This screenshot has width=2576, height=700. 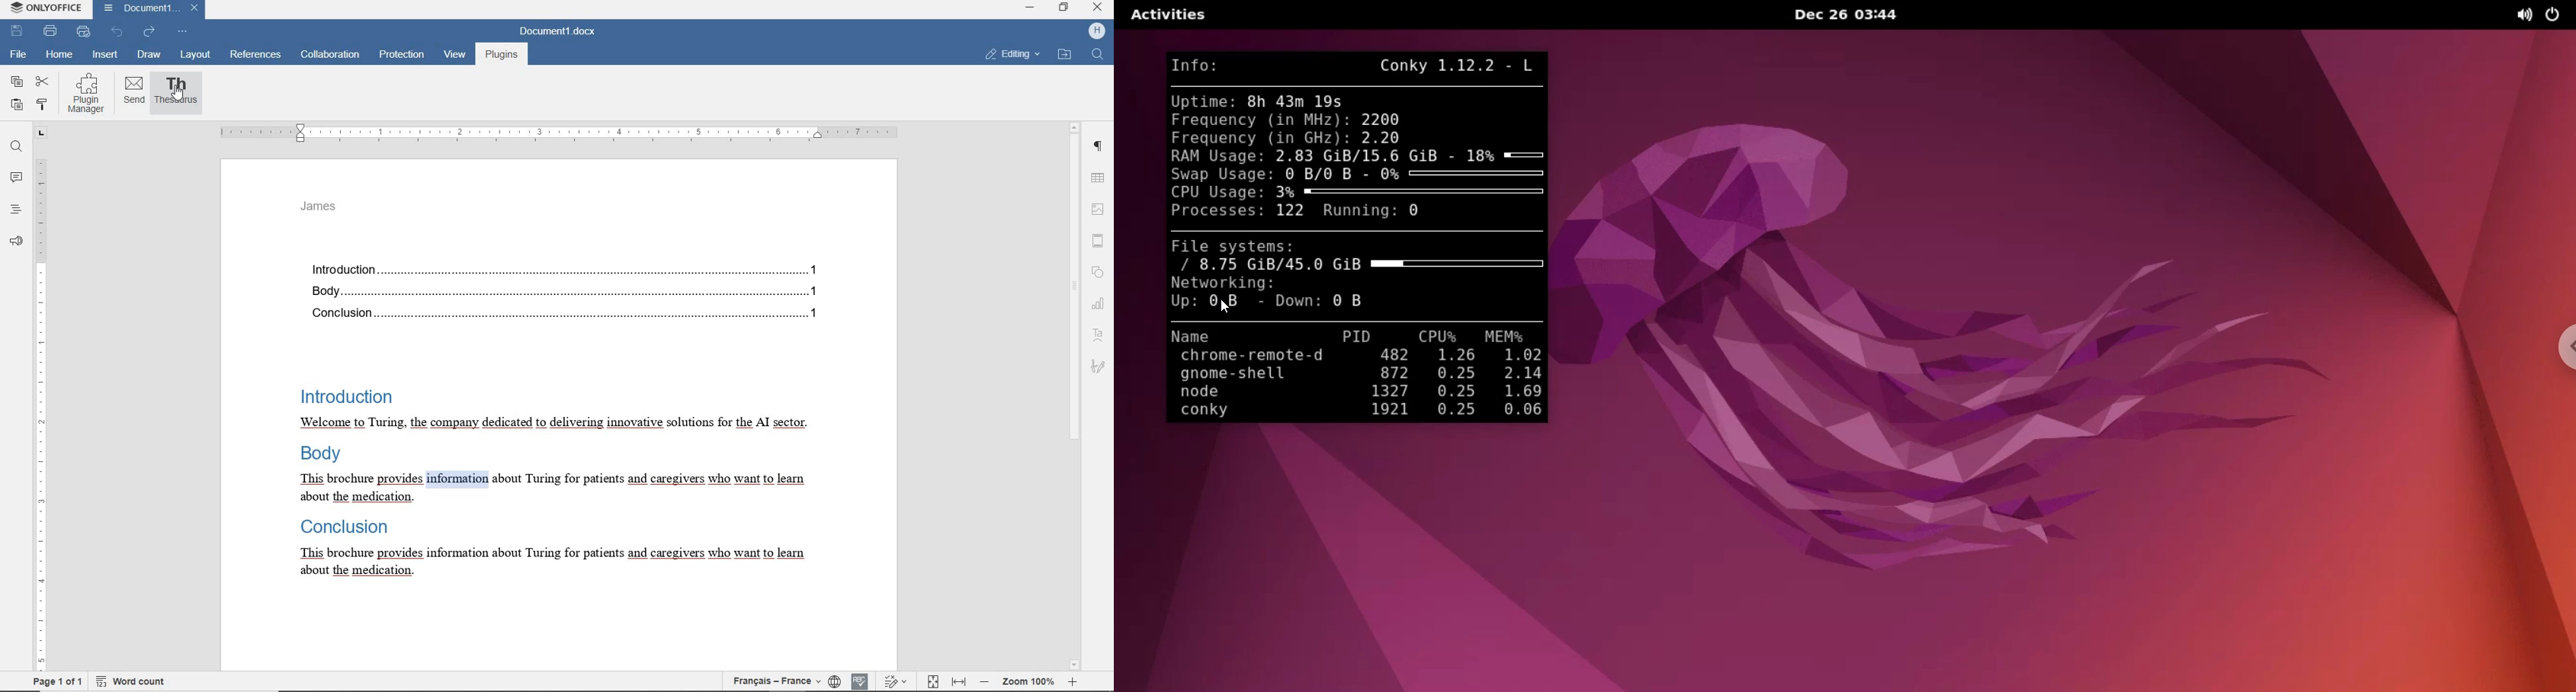 What do you see at coordinates (558, 291) in the screenshot?
I see `Body....1` at bounding box center [558, 291].